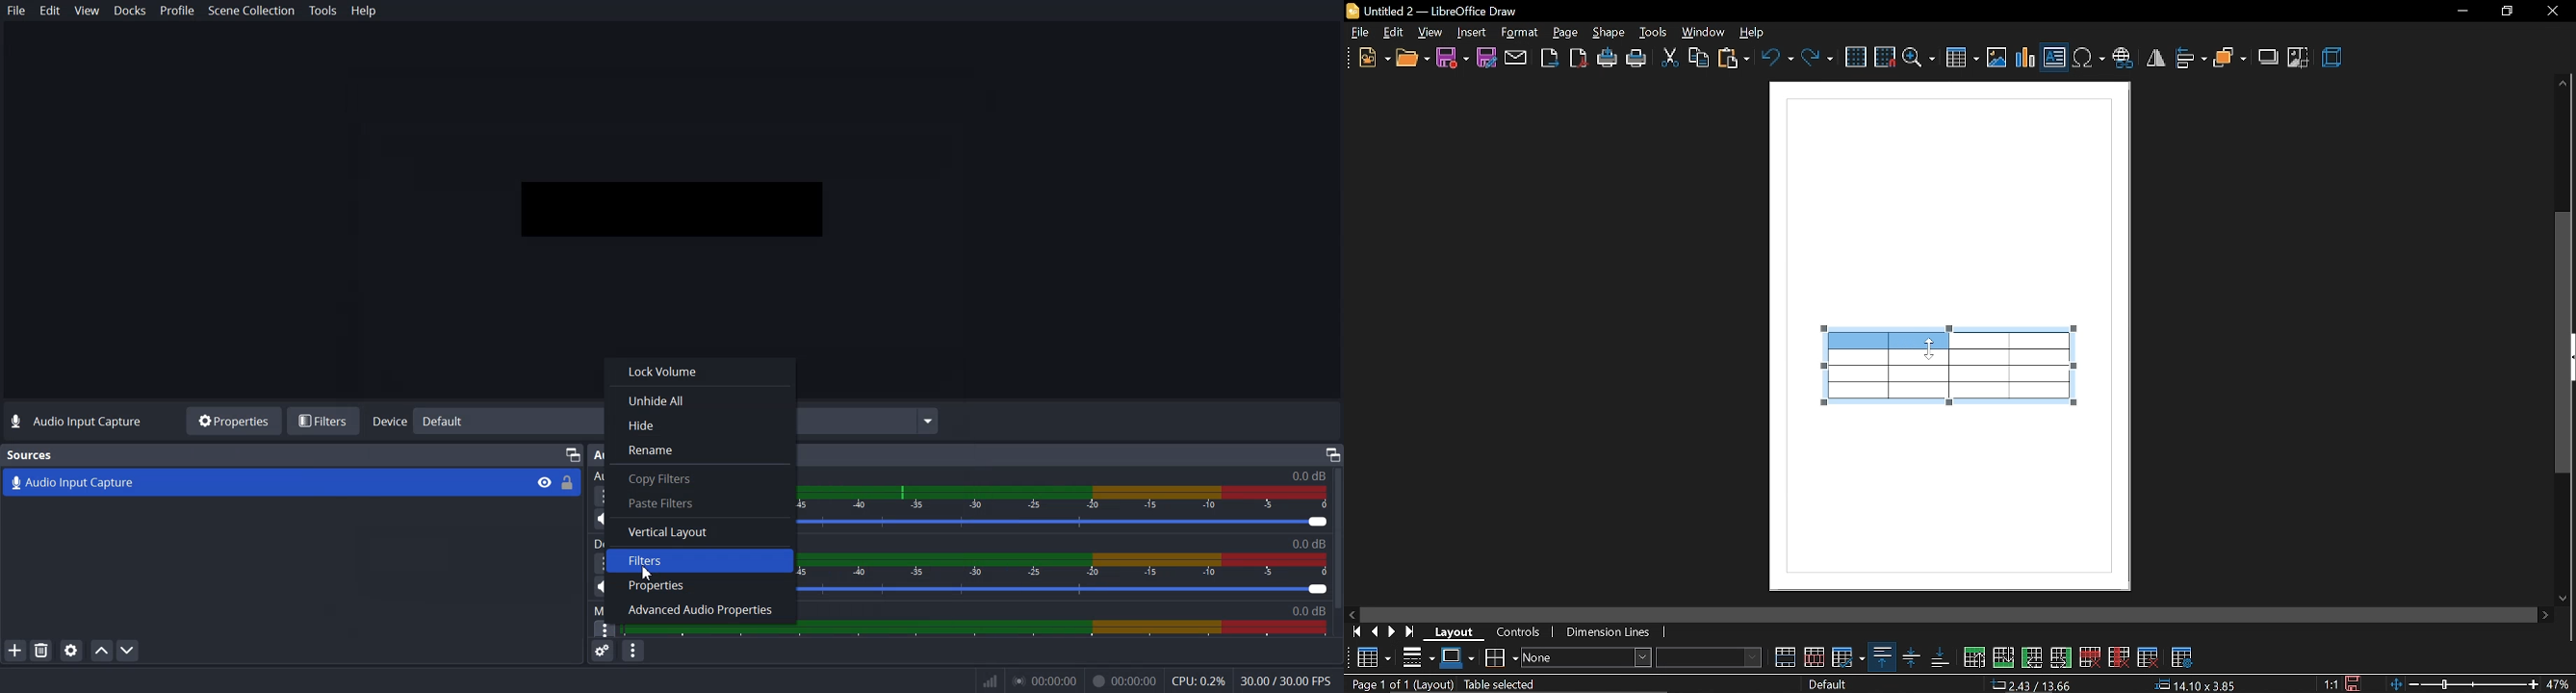 This screenshot has width=2576, height=700. What do you see at coordinates (647, 572) in the screenshot?
I see `Cursor` at bounding box center [647, 572].